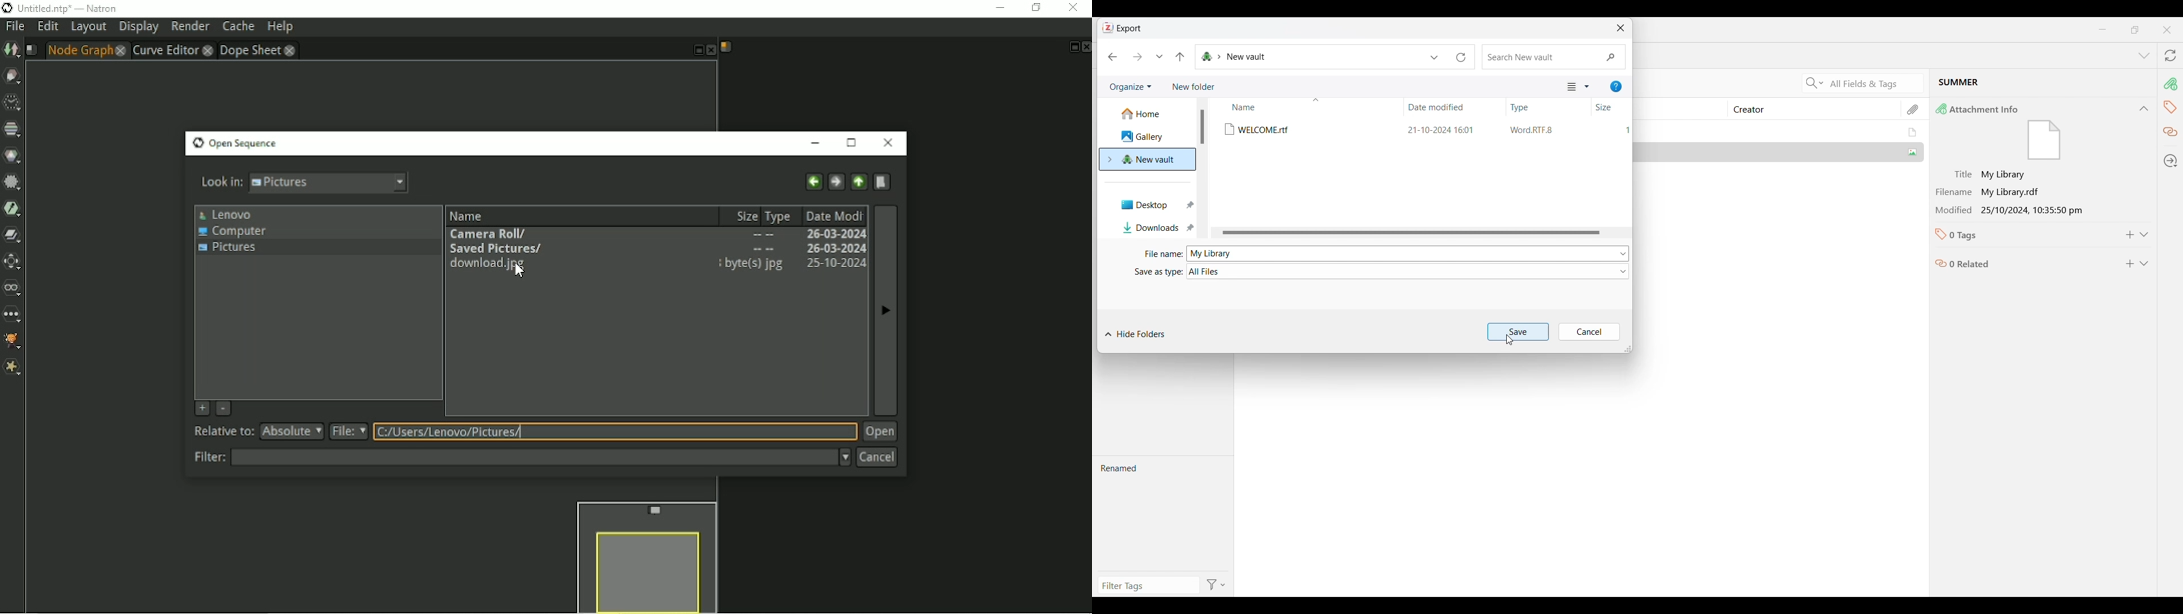 The width and height of the screenshot is (2184, 616). What do you see at coordinates (2020, 235) in the screenshot?
I see `0 Tags` at bounding box center [2020, 235].